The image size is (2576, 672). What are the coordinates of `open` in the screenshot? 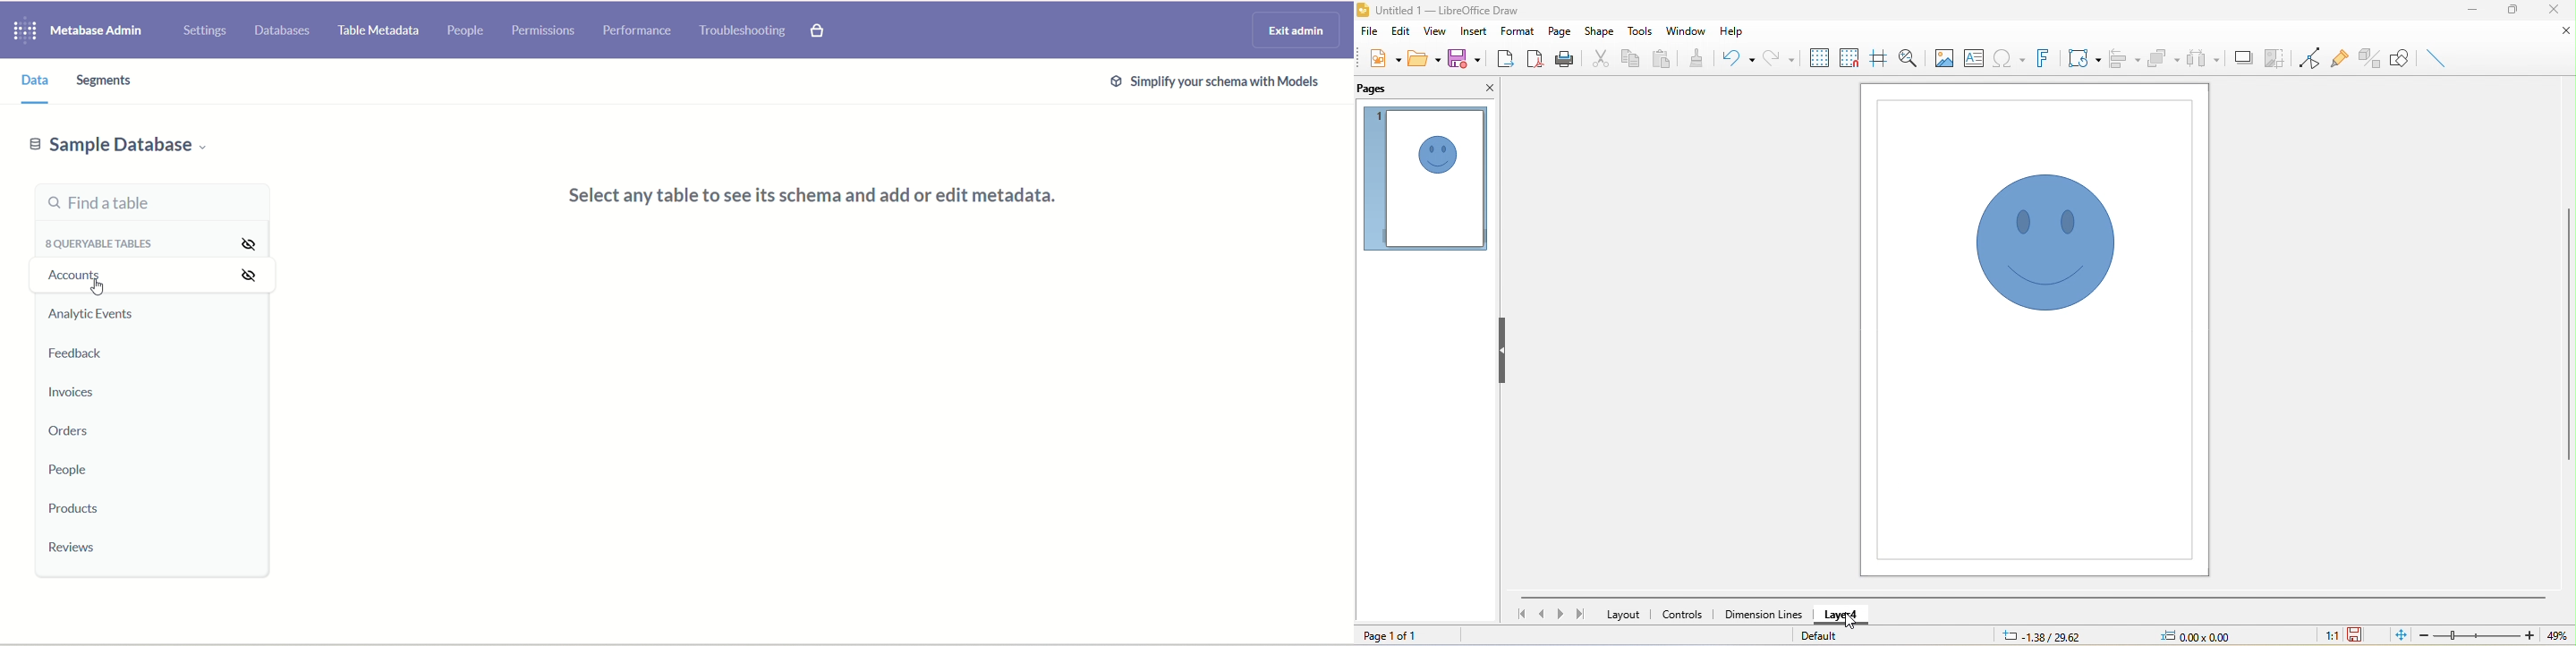 It's located at (1424, 58).